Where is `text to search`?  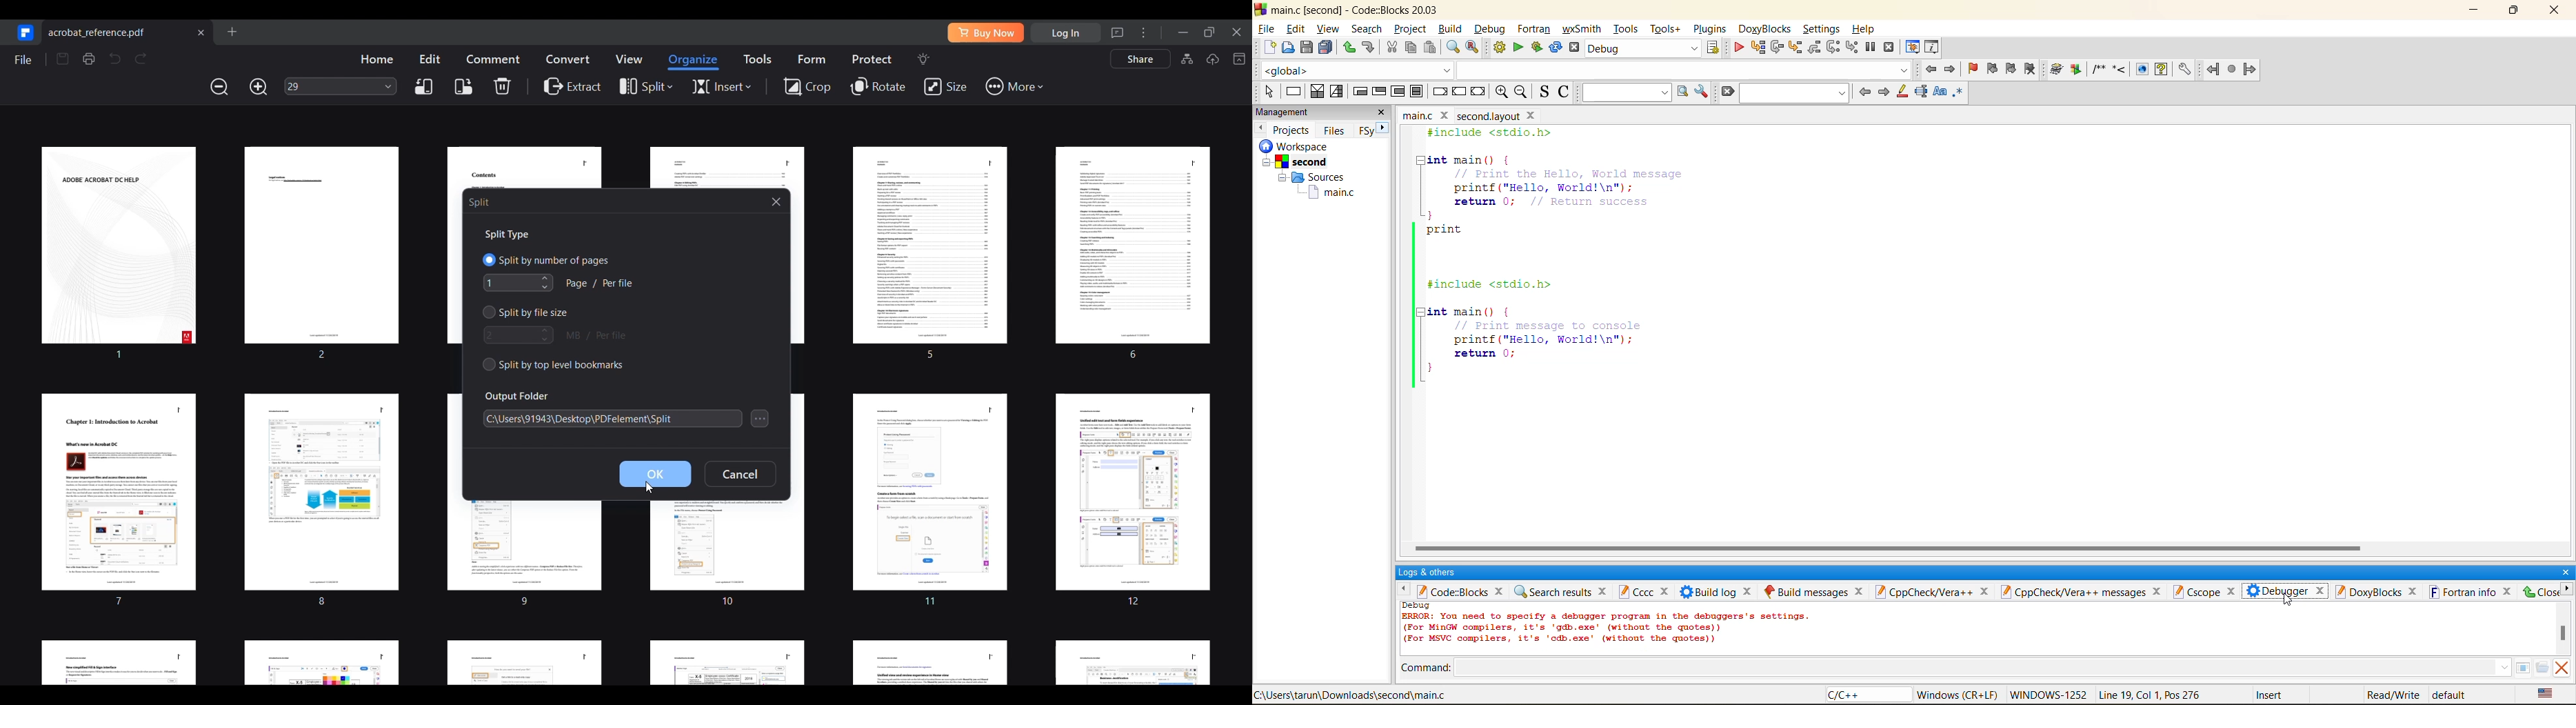 text to search is located at coordinates (1627, 91).